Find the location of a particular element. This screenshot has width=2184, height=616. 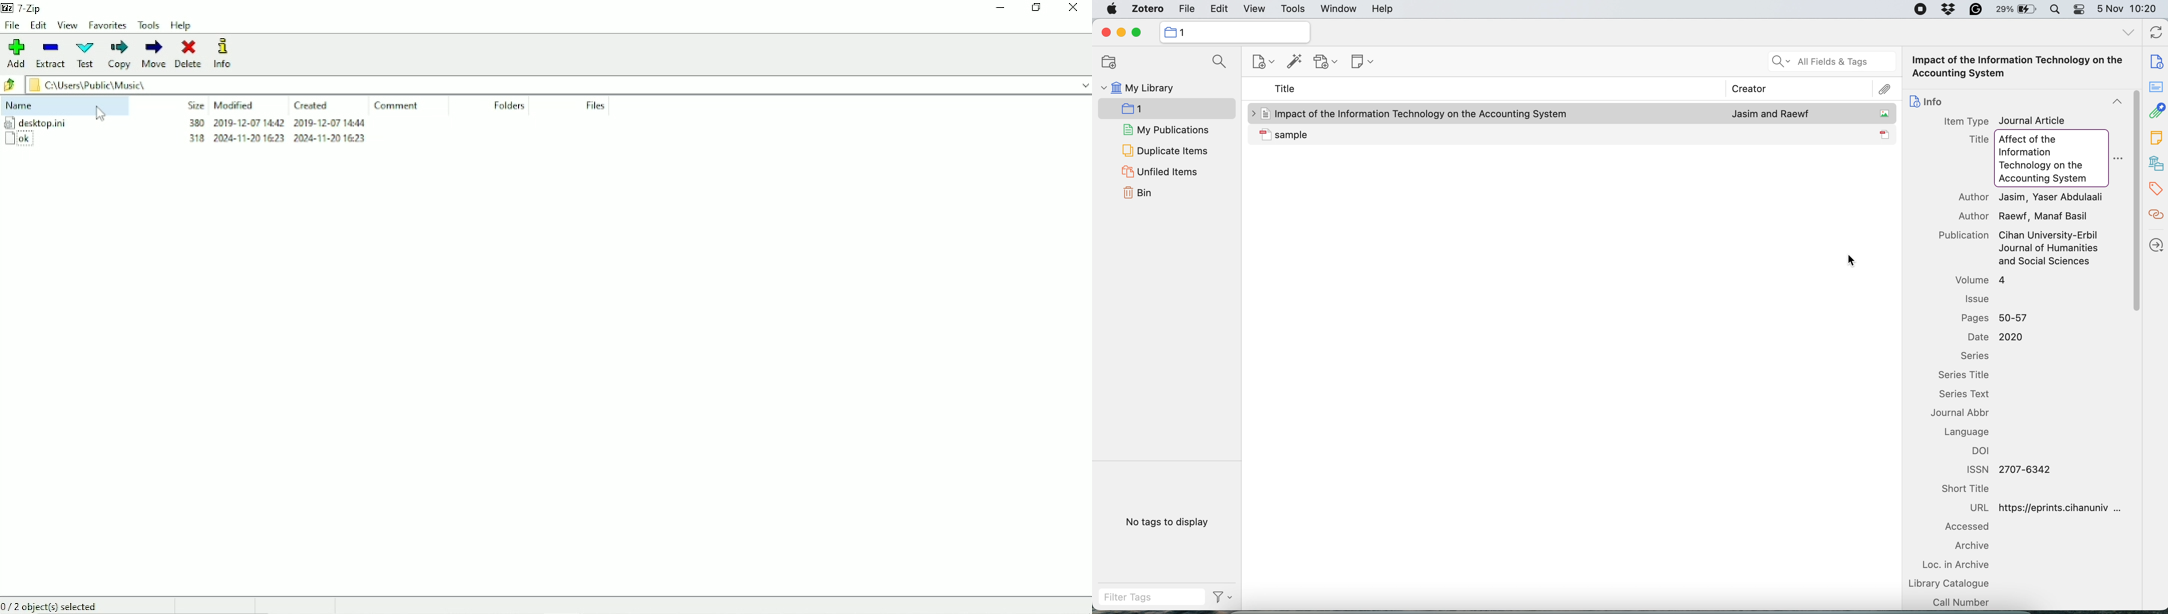

series title is located at coordinates (1967, 376).